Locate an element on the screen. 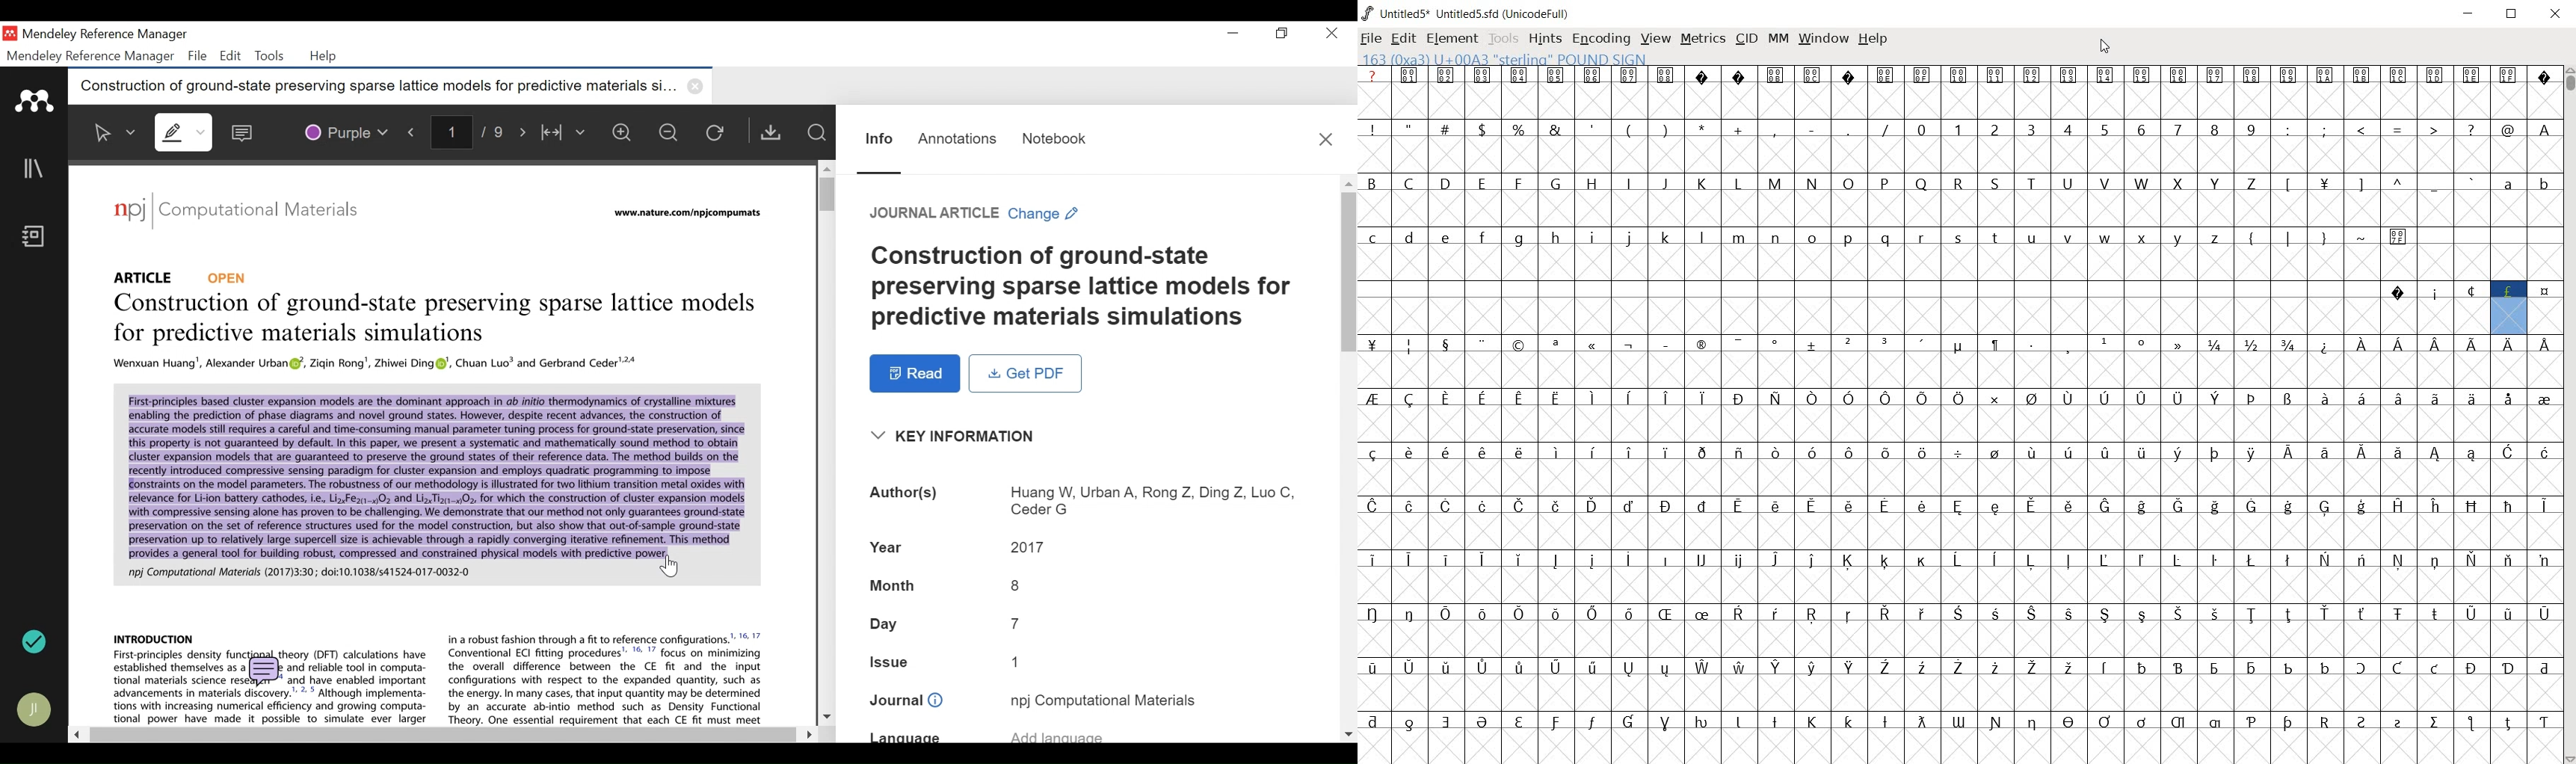  Annotation is located at coordinates (958, 139).